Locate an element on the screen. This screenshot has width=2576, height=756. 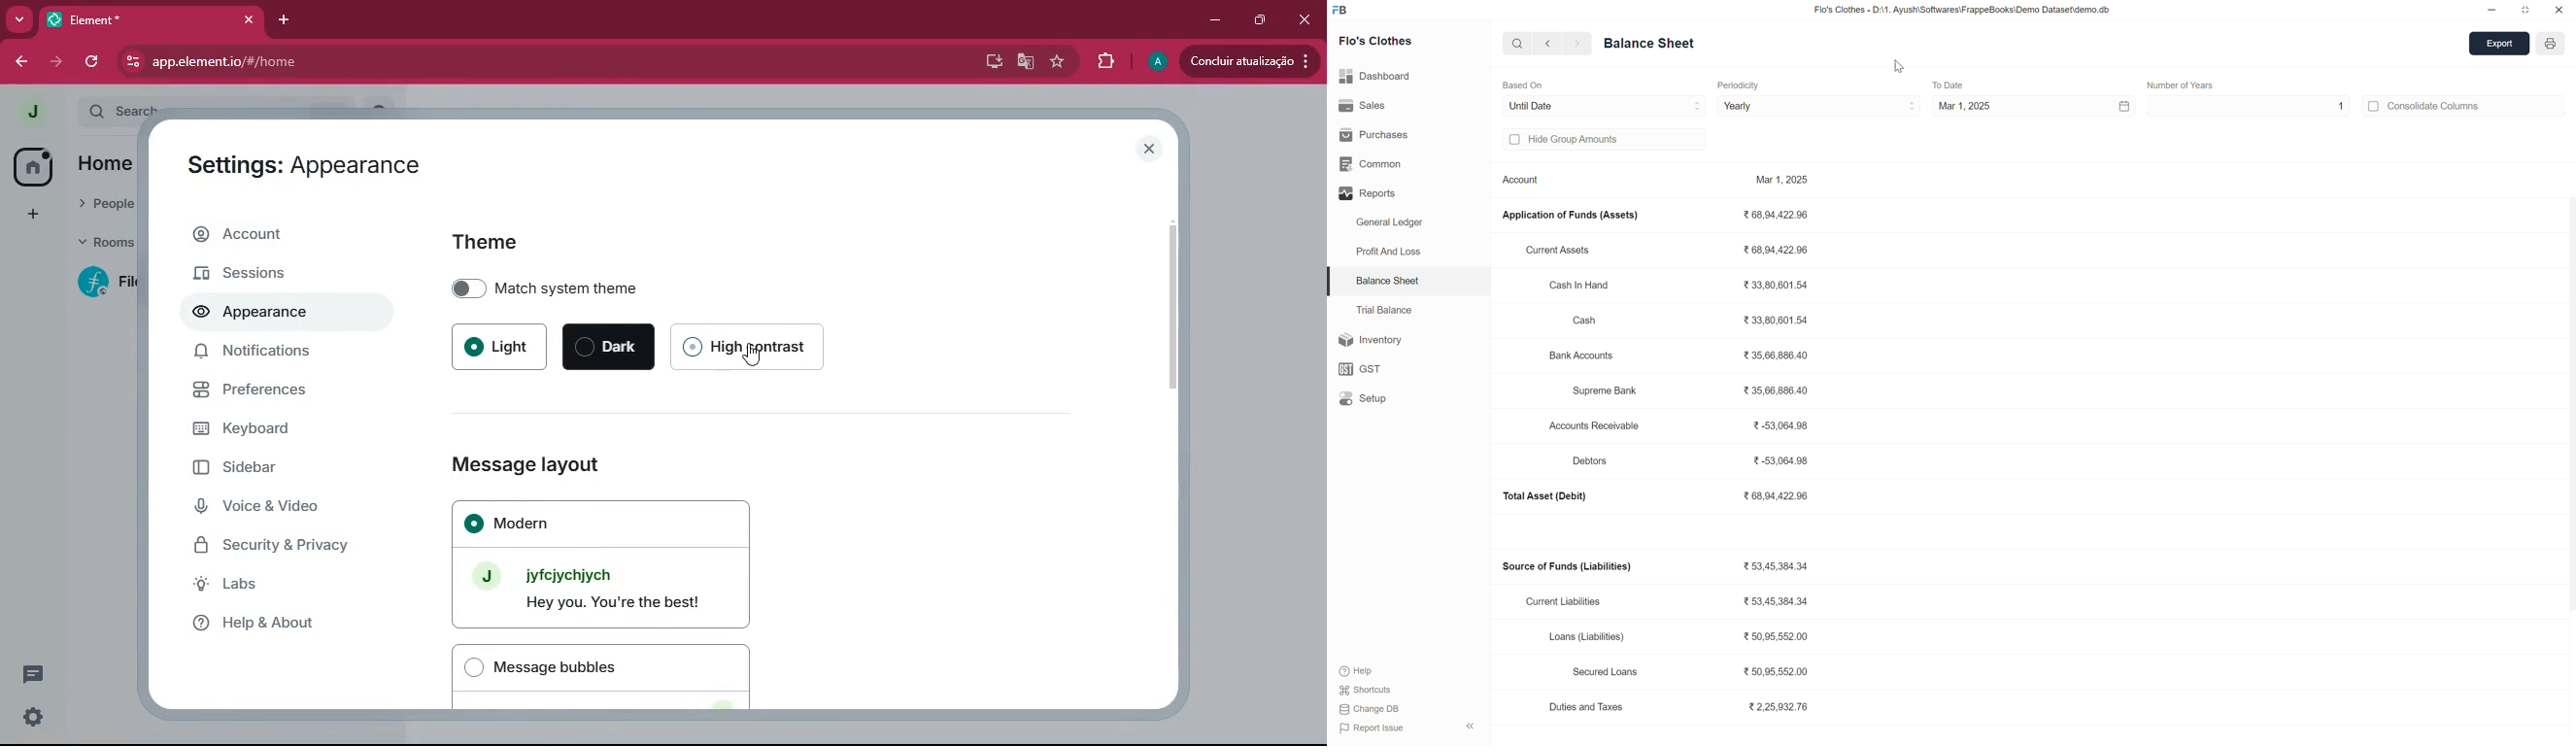
security is located at coordinates (292, 546).